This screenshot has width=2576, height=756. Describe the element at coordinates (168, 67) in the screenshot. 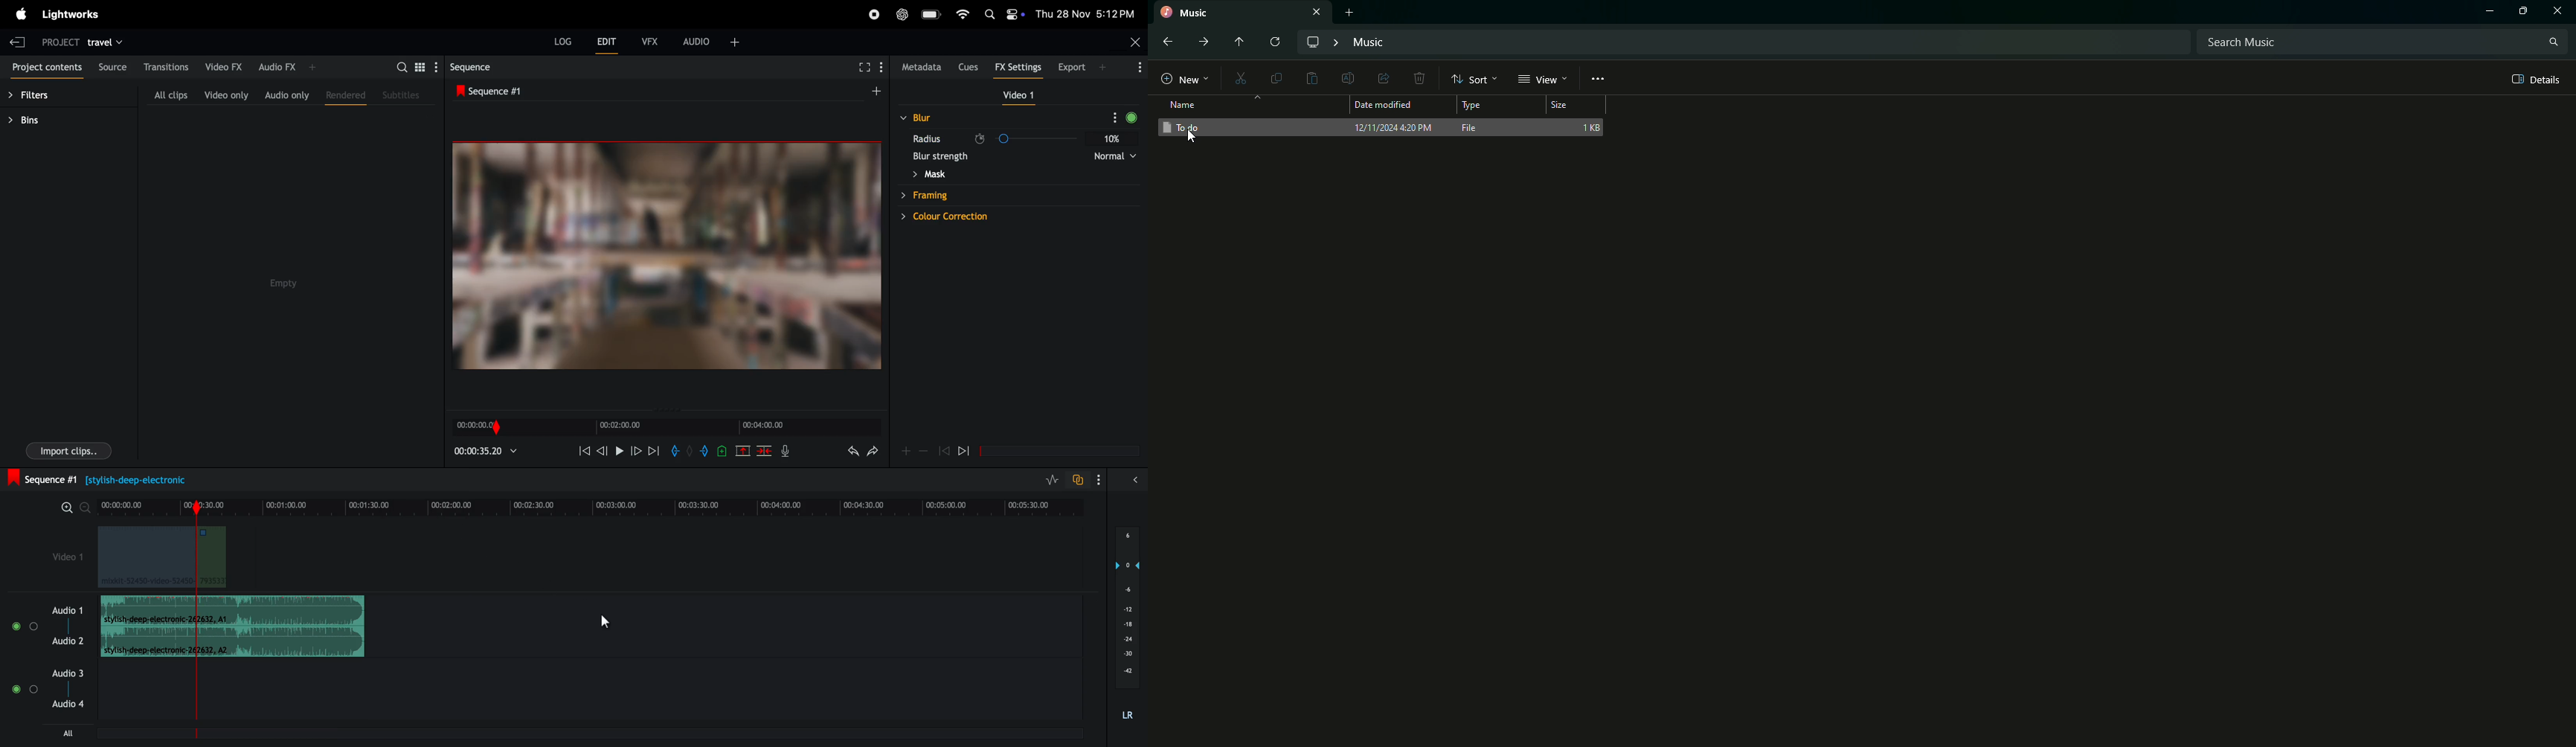

I see `transitions` at that location.